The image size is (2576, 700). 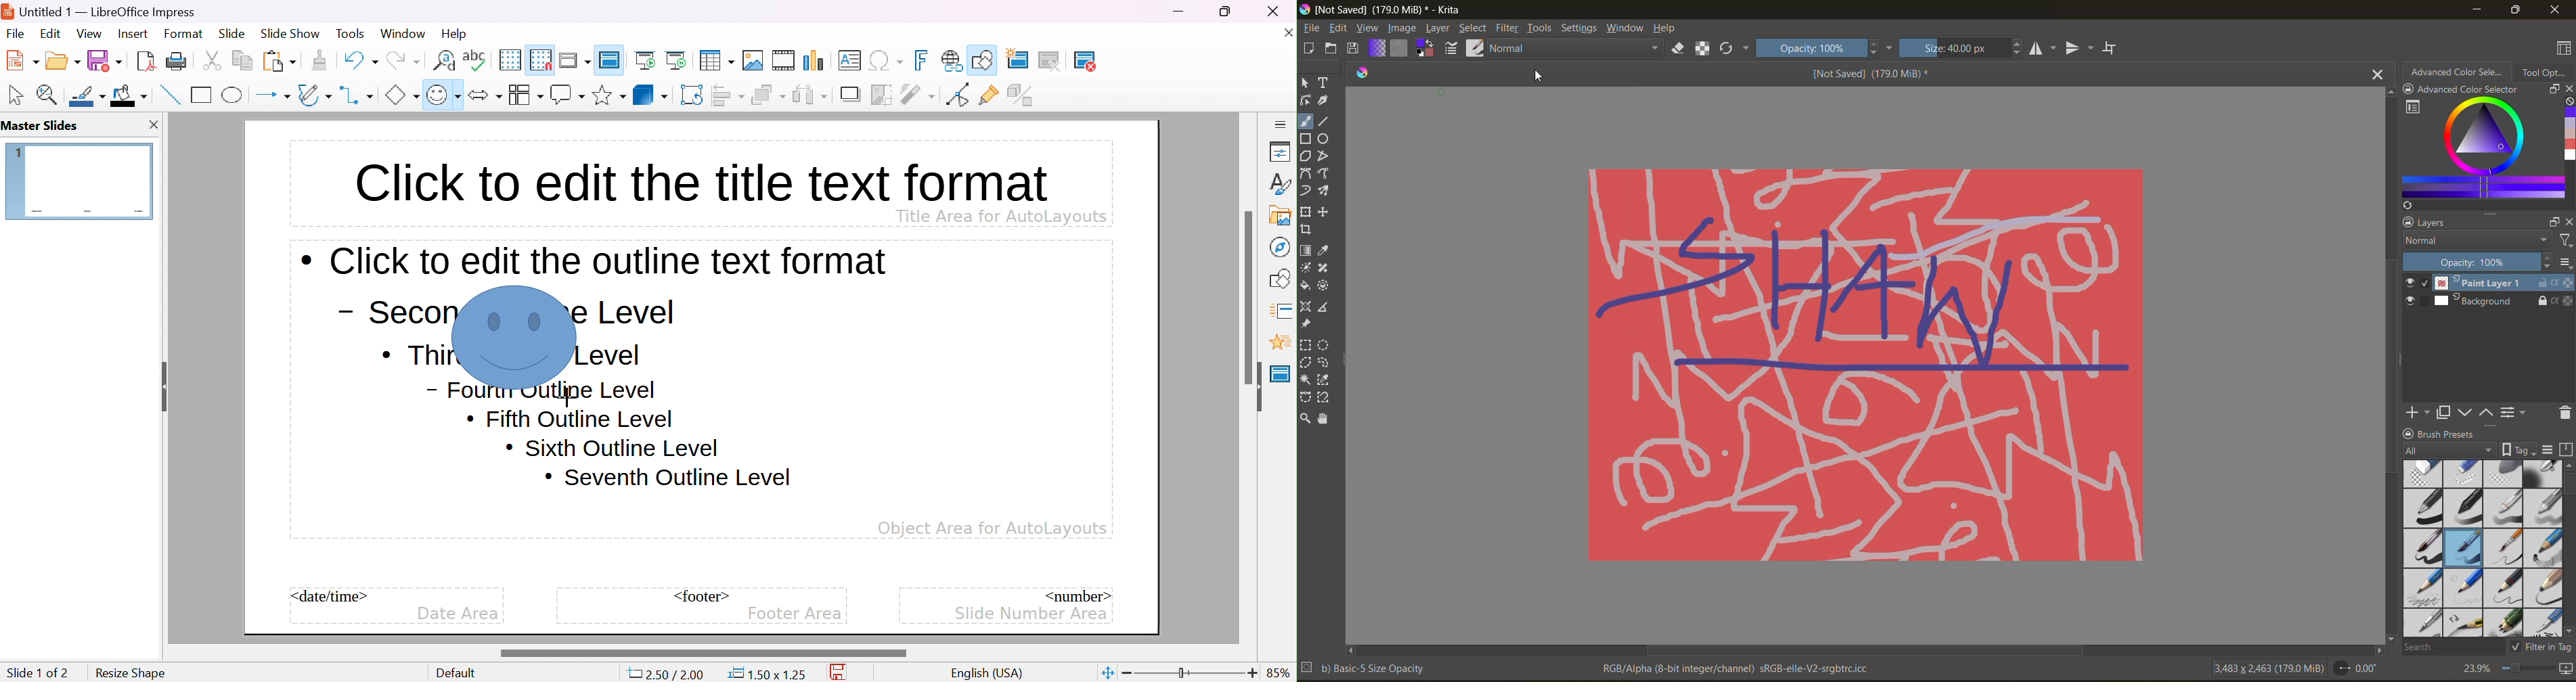 I want to click on export as pdf, so click(x=144, y=60).